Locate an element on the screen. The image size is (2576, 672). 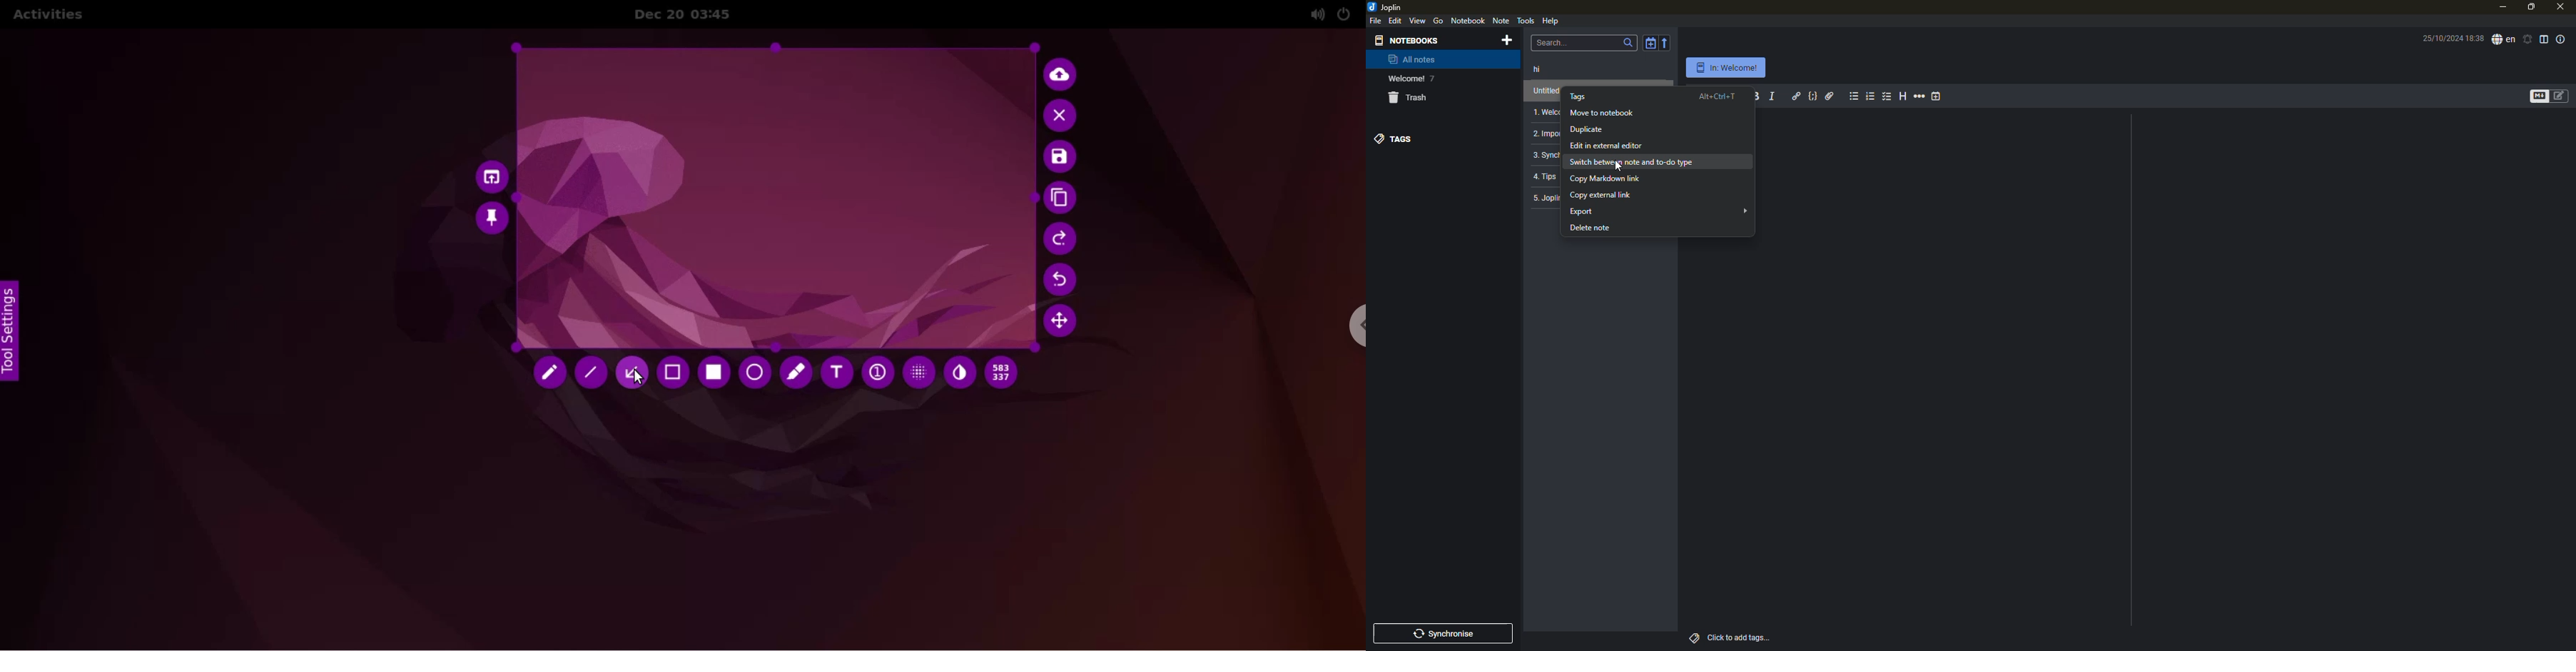
joplin is located at coordinates (1387, 6).